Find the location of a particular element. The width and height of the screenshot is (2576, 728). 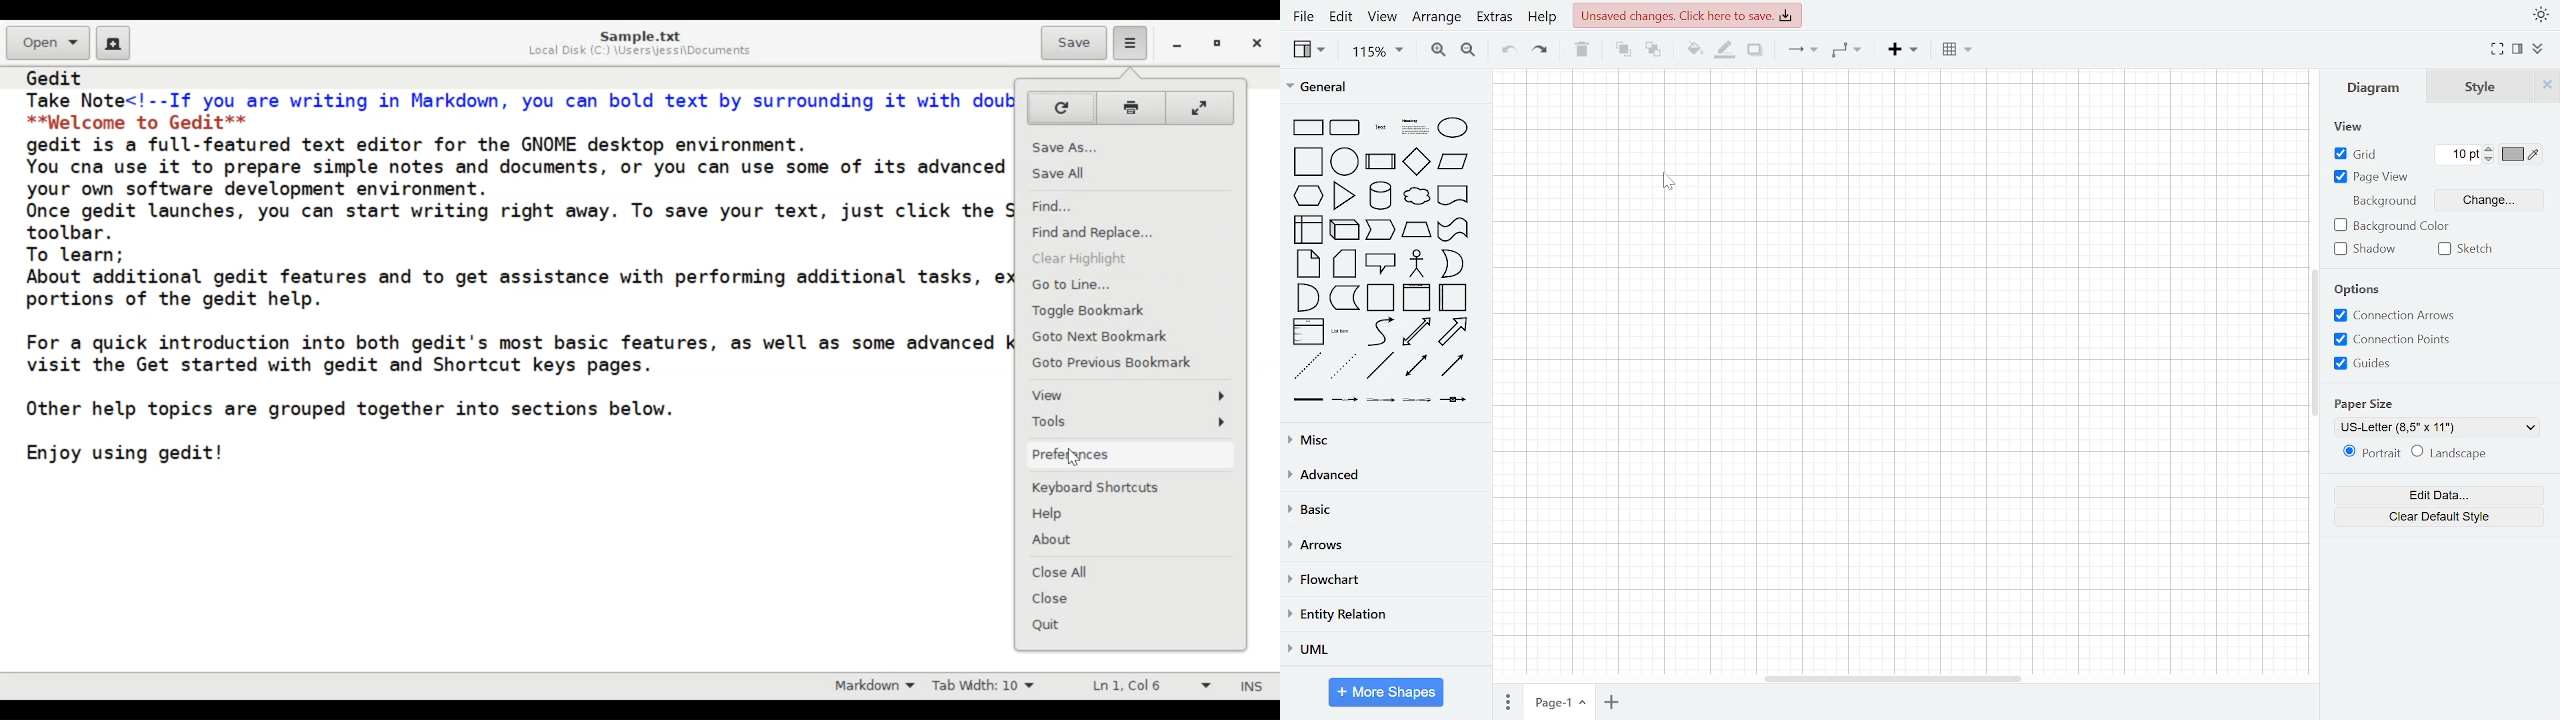

Print is located at coordinates (1130, 107).